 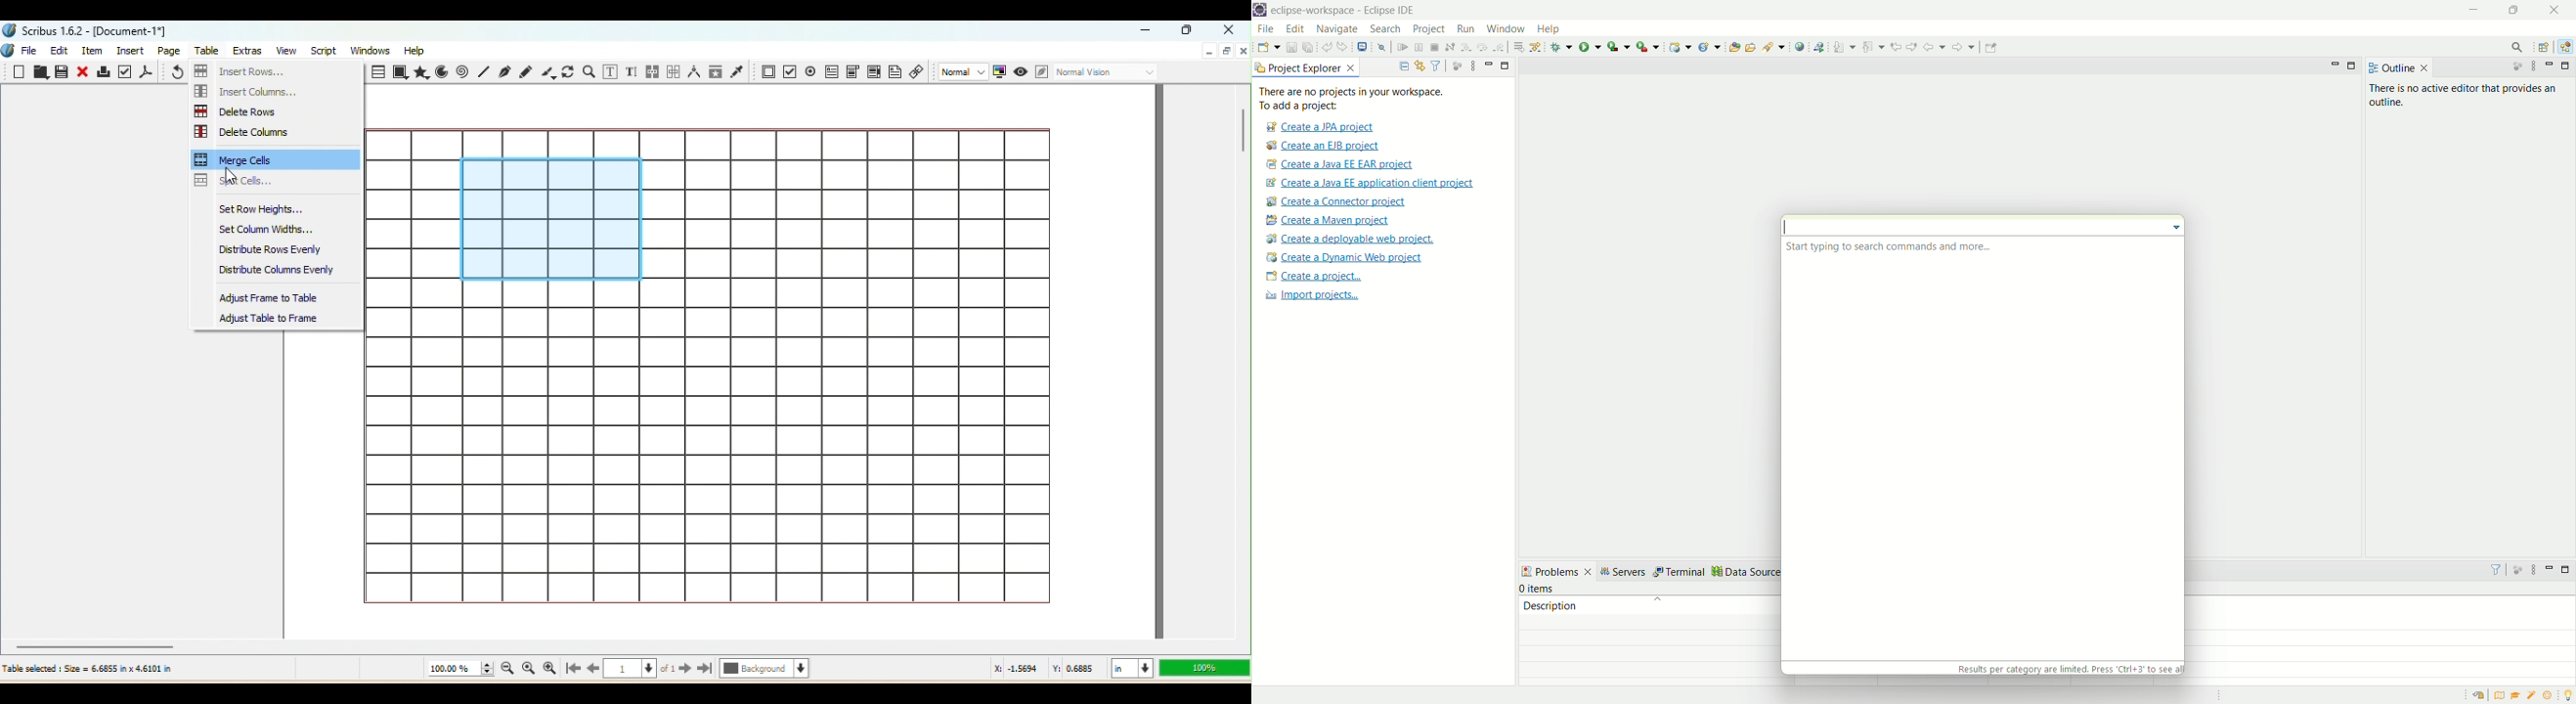 What do you see at coordinates (459, 669) in the screenshot?
I see `Current zoom level` at bounding box center [459, 669].